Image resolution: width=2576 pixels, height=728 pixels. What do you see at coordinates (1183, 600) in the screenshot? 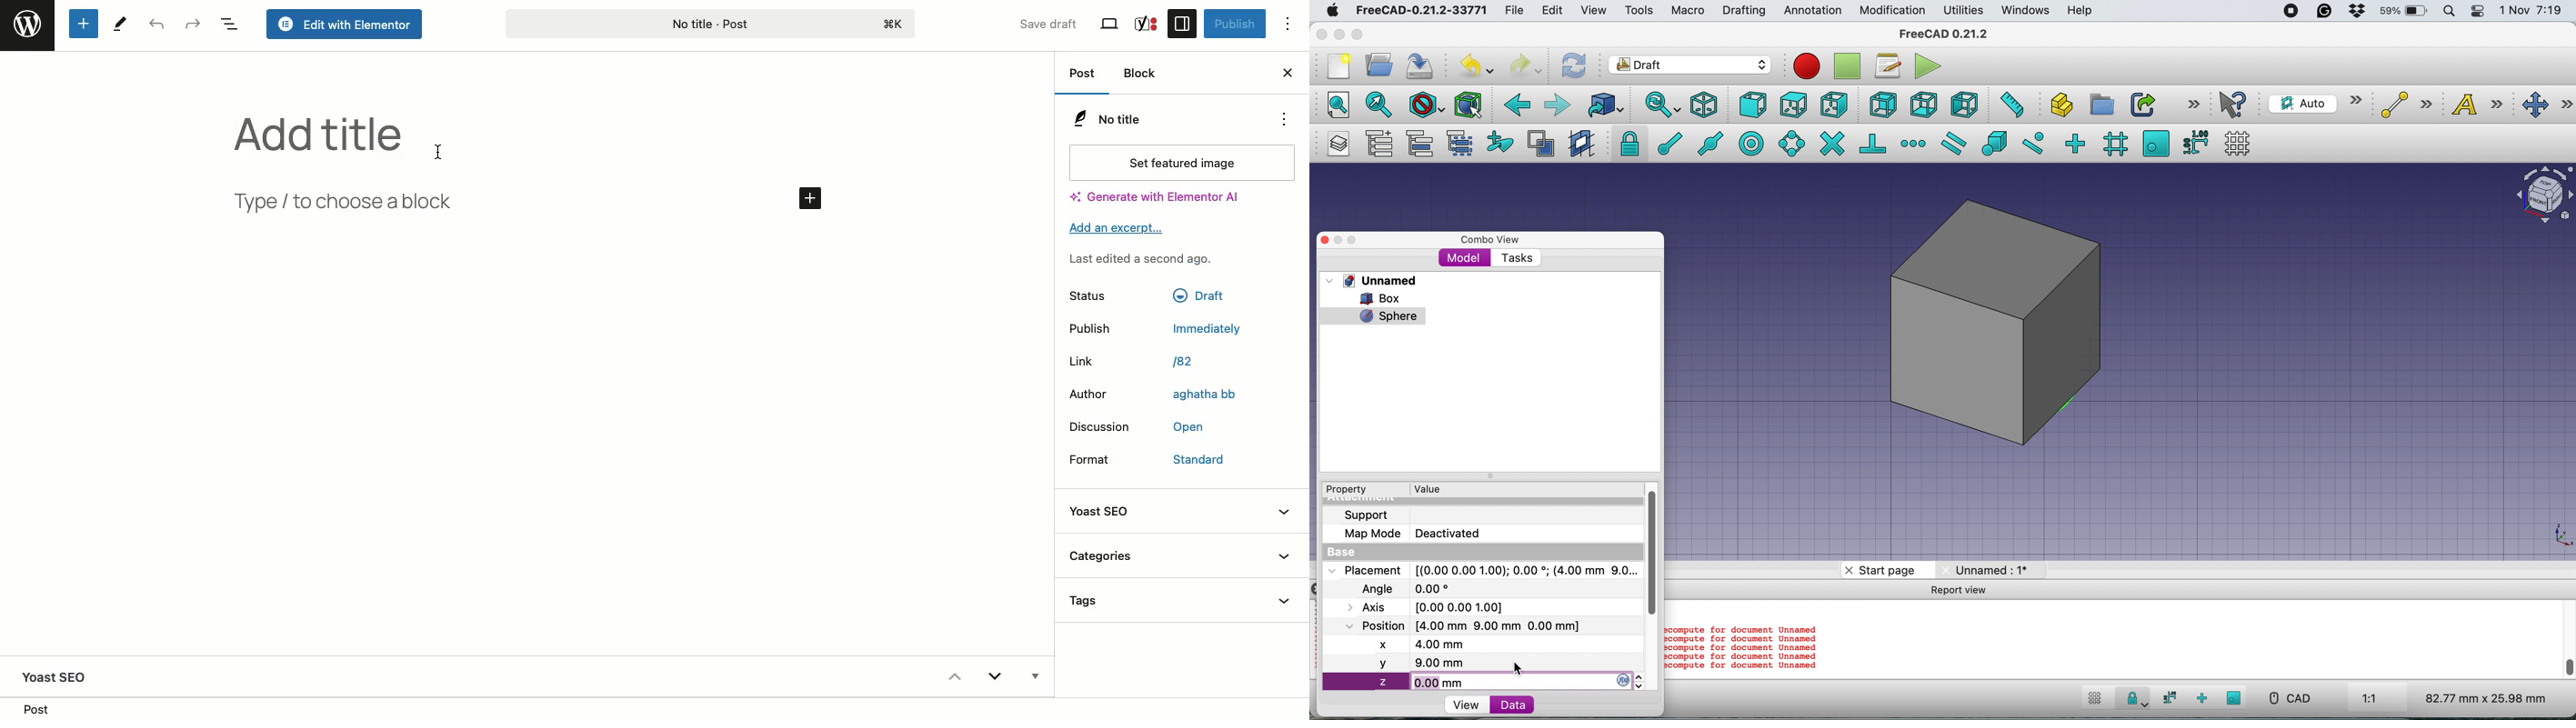
I see `Tags ` at bounding box center [1183, 600].